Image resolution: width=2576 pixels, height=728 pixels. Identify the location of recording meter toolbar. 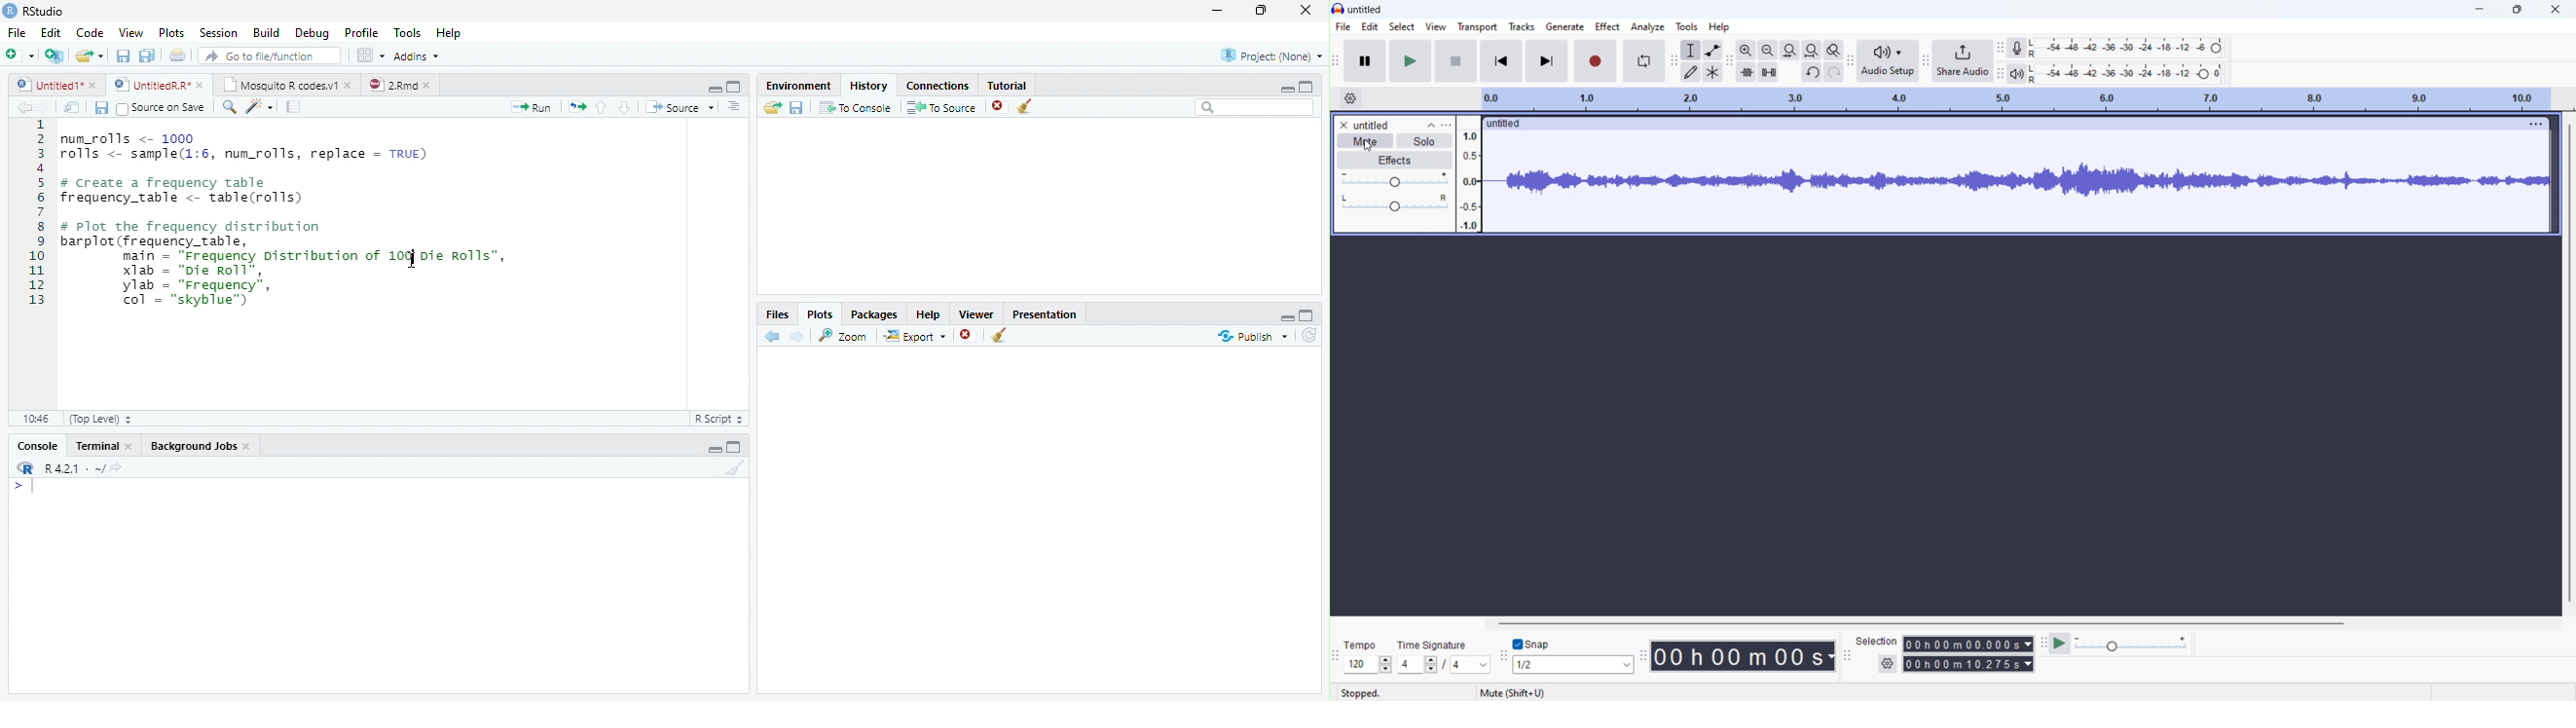
(2001, 47).